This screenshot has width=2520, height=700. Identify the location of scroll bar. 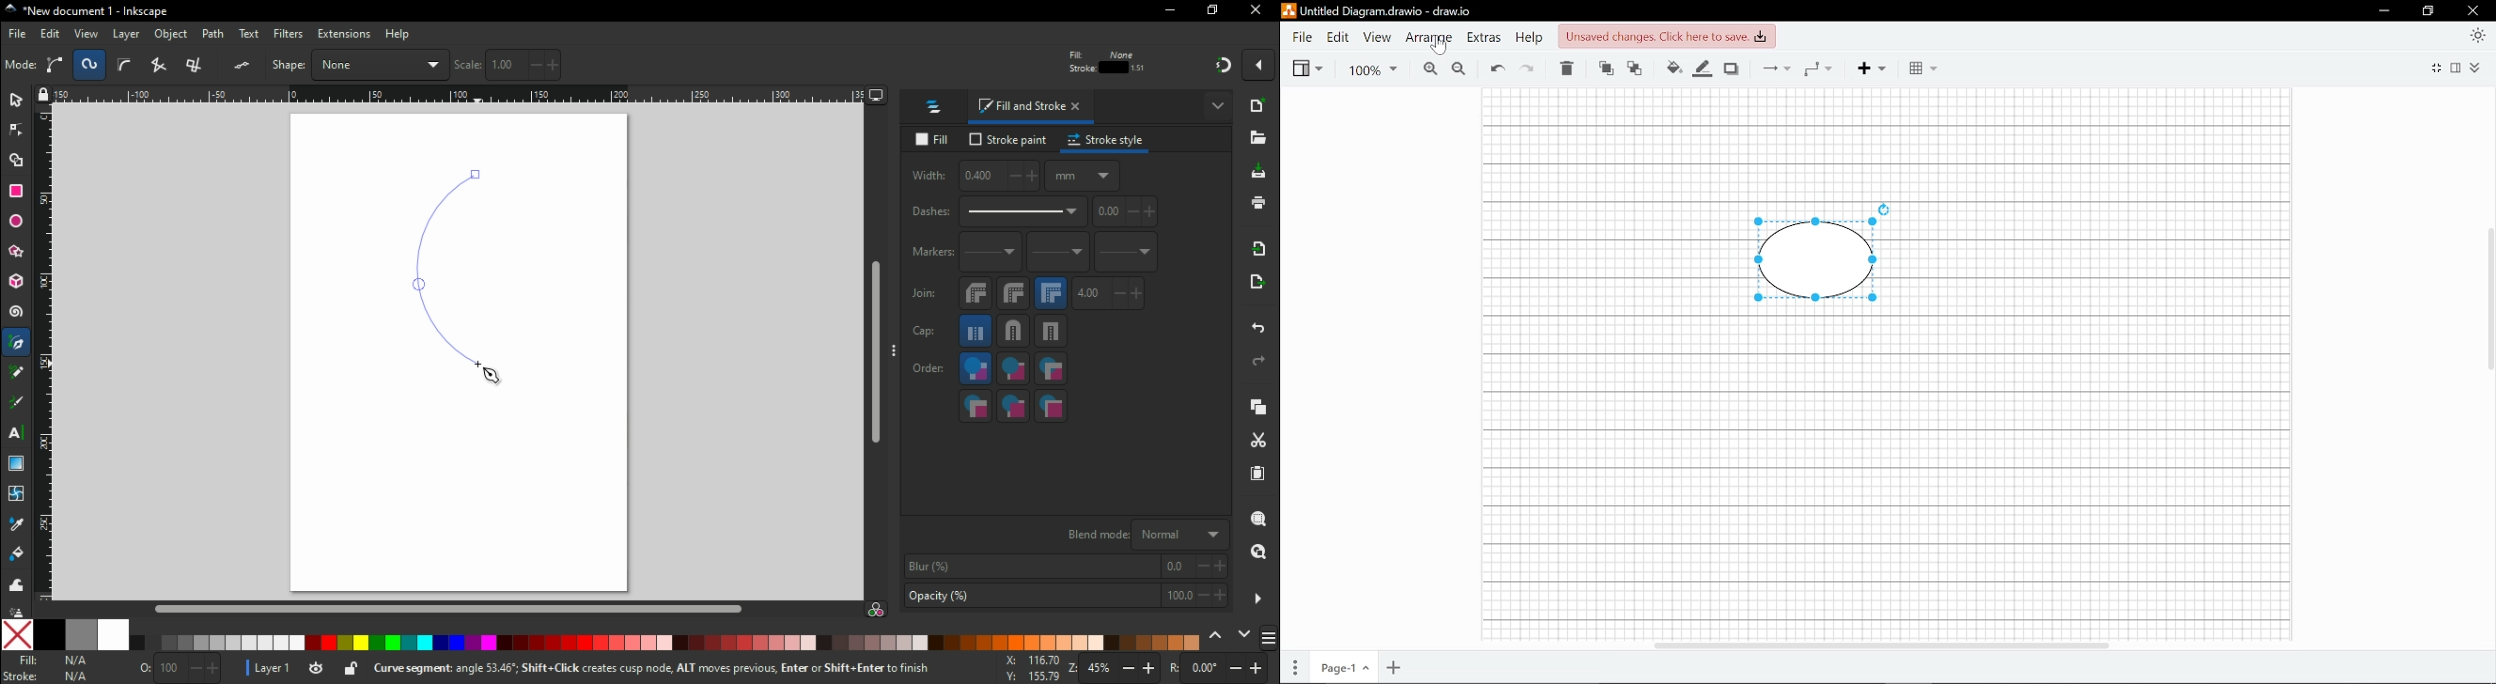
(874, 354).